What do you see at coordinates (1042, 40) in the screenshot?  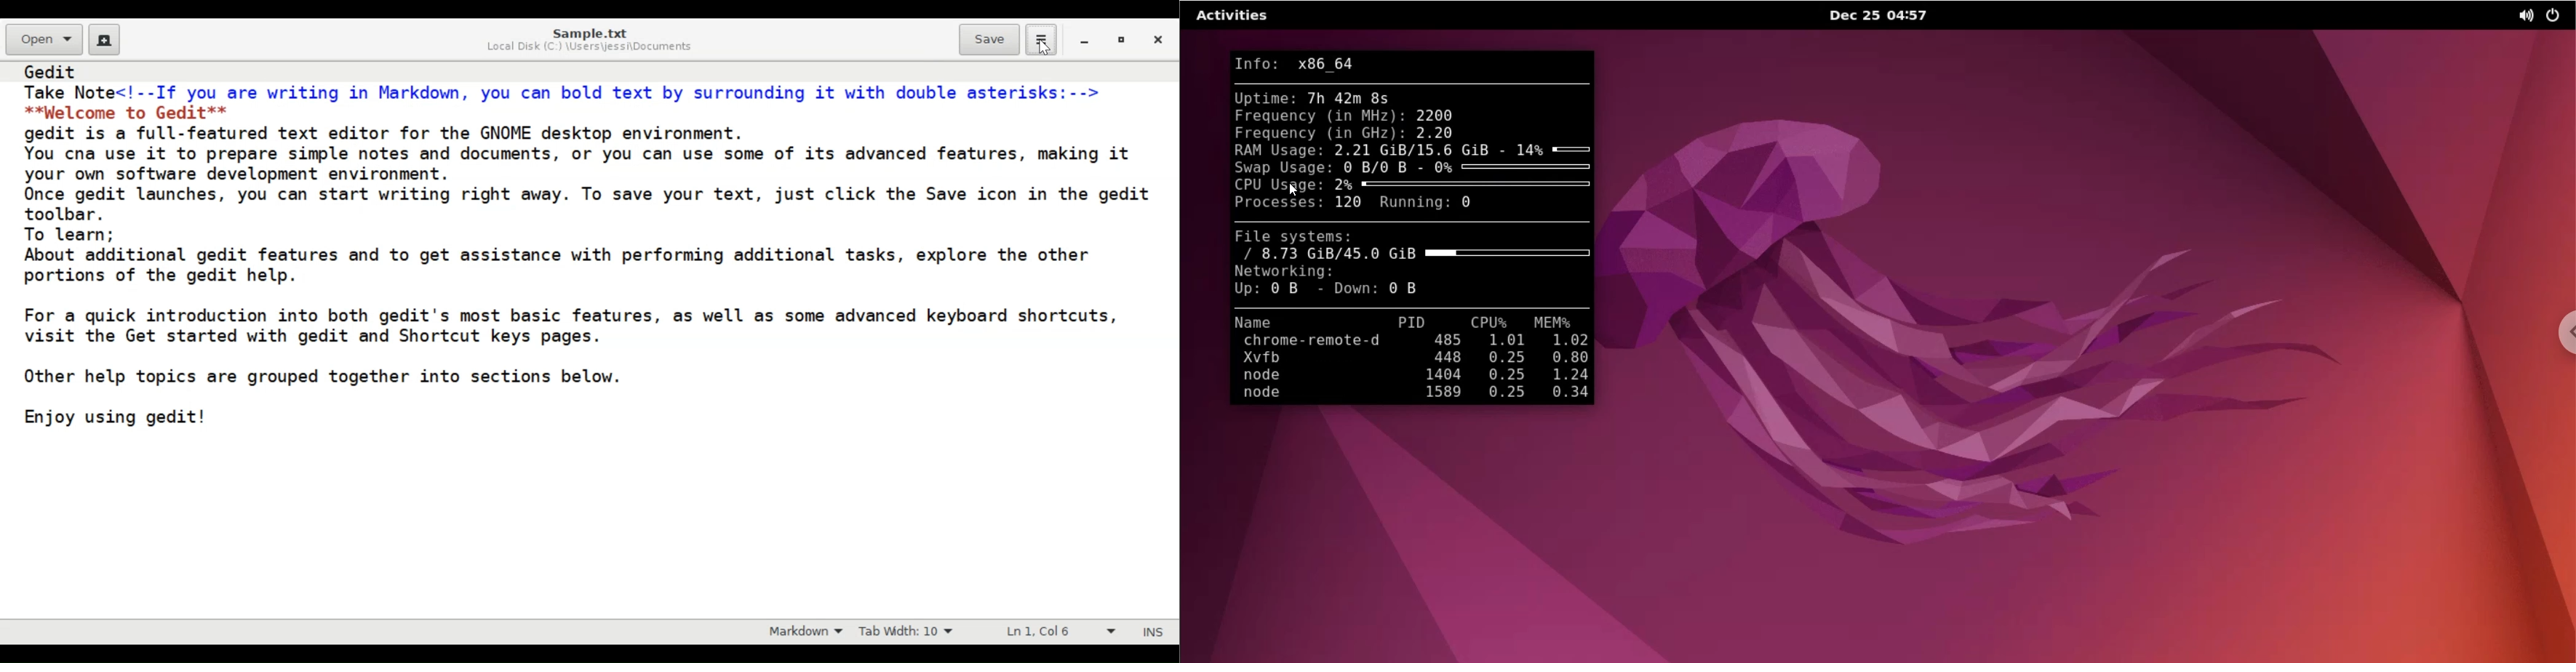 I see `Application menu` at bounding box center [1042, 40].